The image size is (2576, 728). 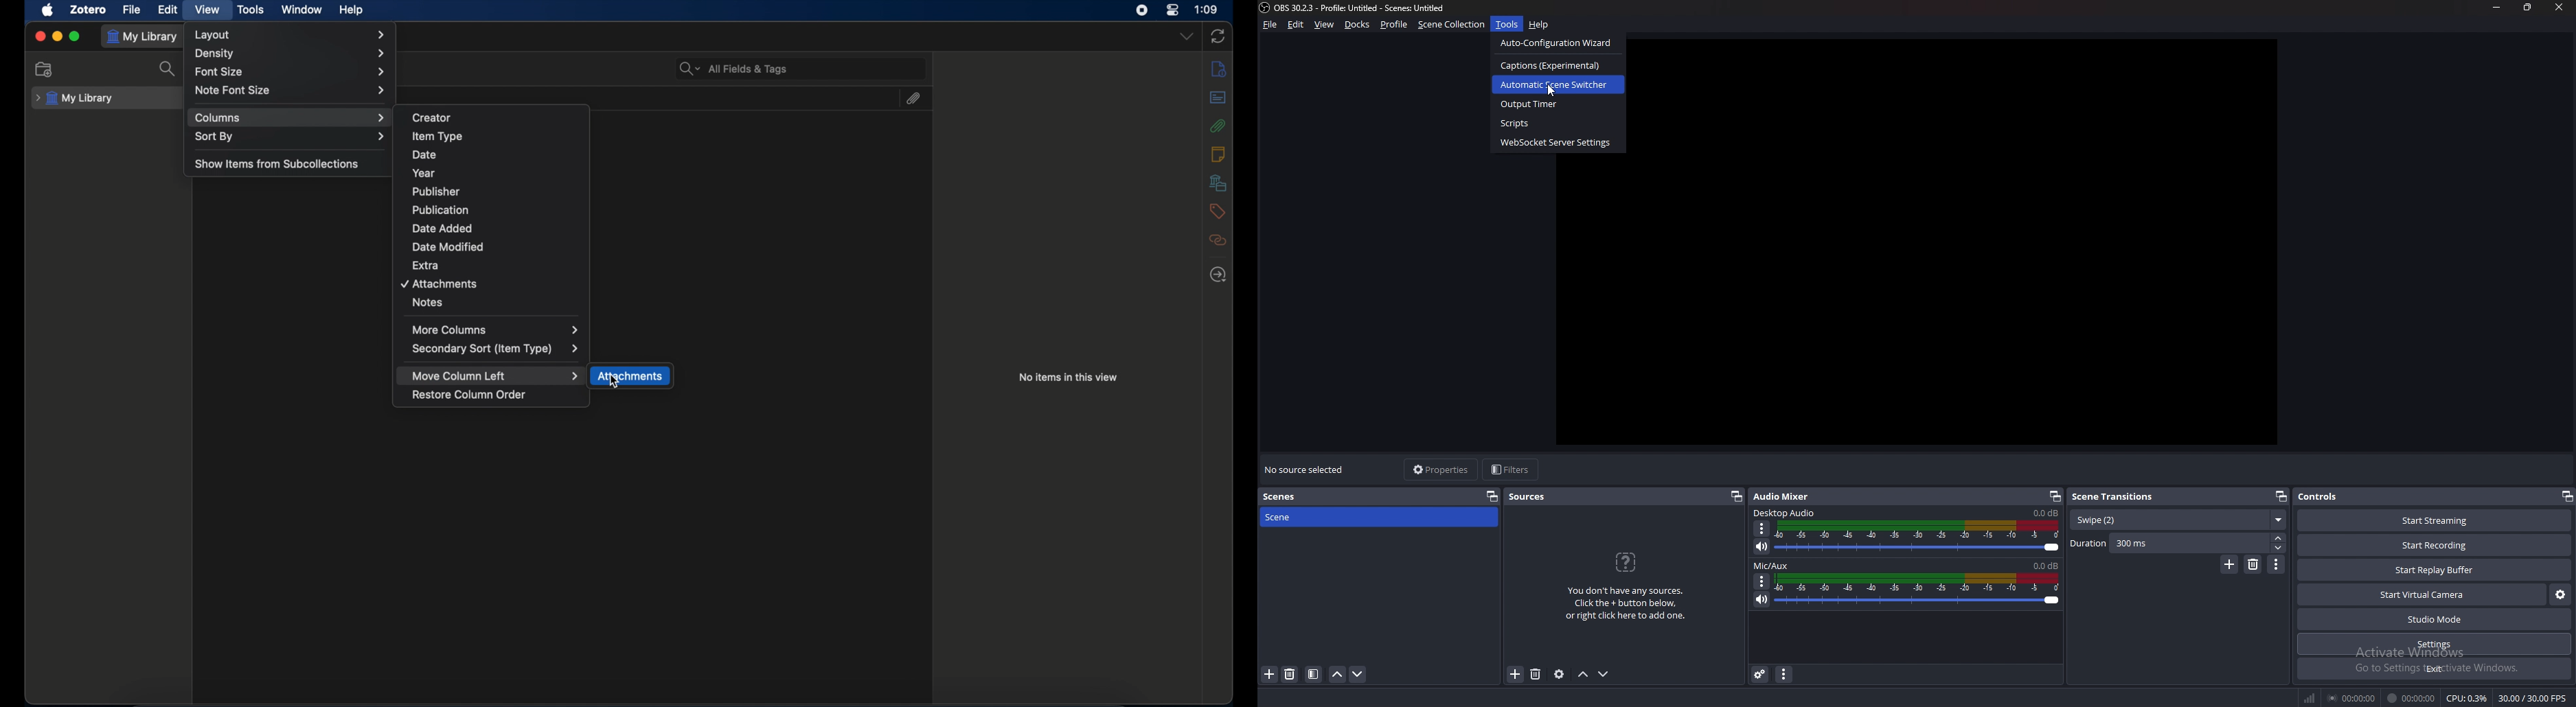 What do you see at coordinates (1534, 496) in the screenshot?
I see `sources` at bounding box center [1534, 496].